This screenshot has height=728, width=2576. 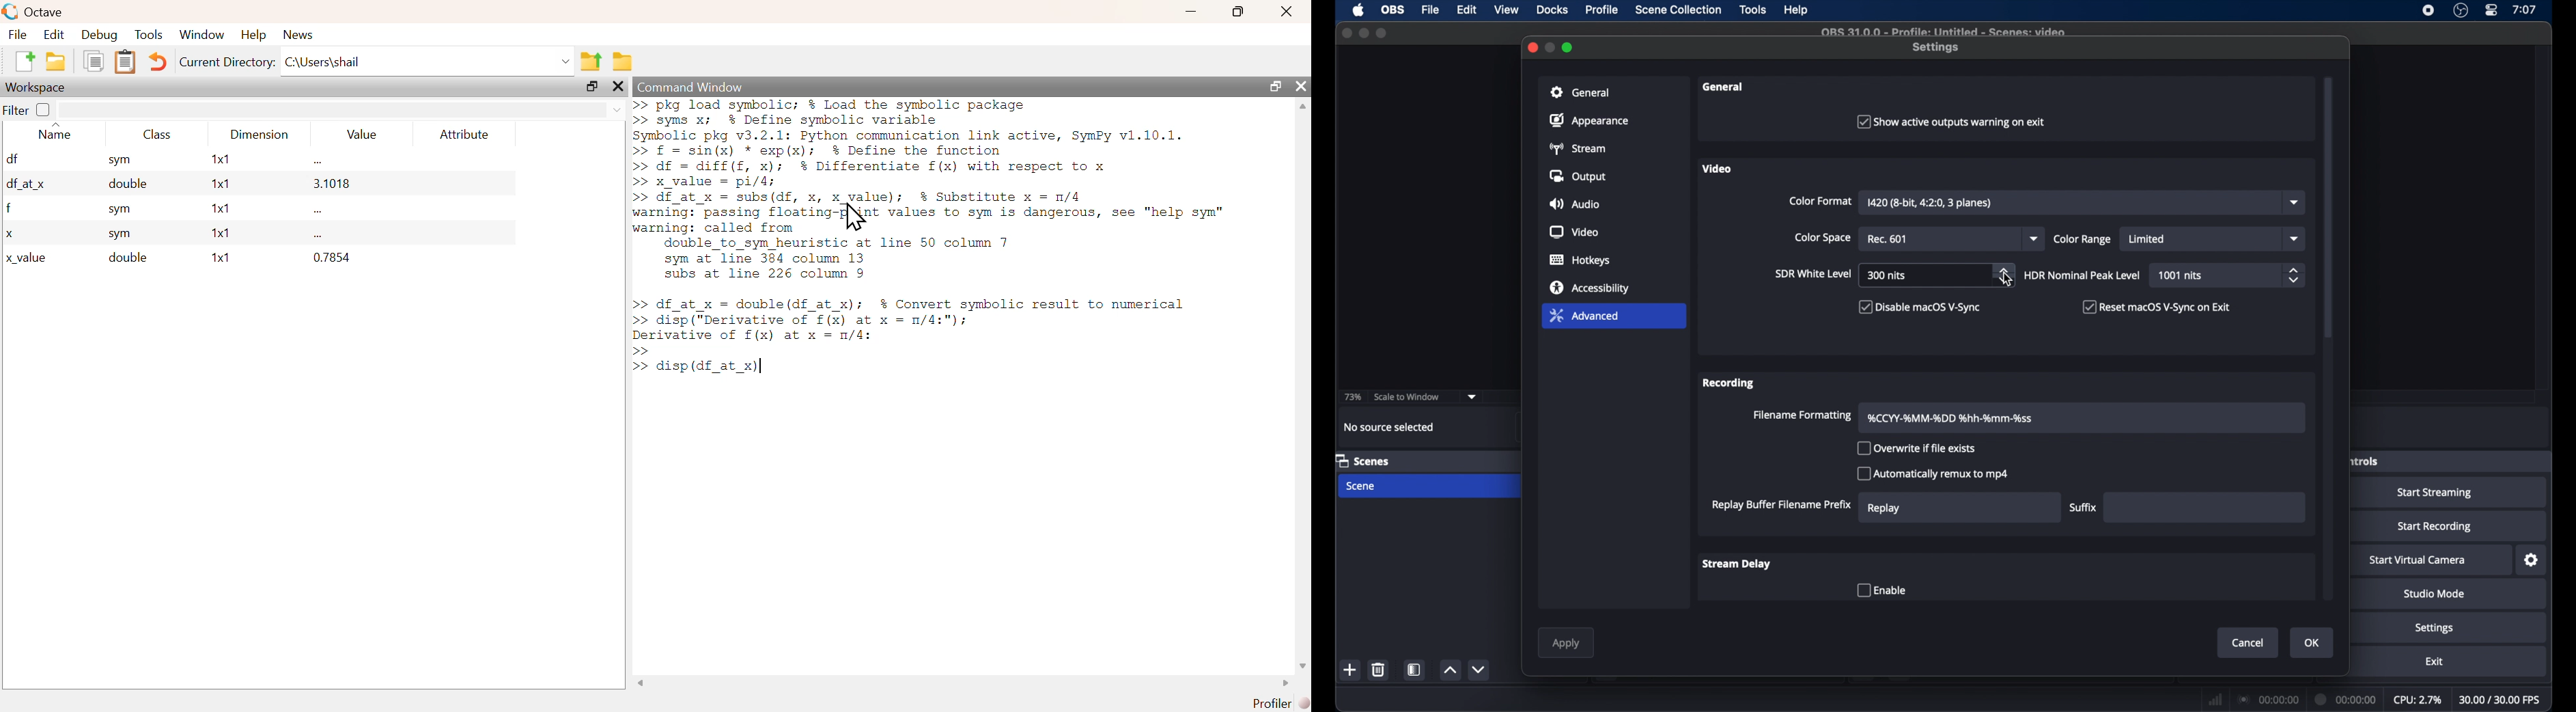 What do you see at coordinates (1568, 47) in the screenshot?
I see `maximize` at bounding box center [1568, 47].